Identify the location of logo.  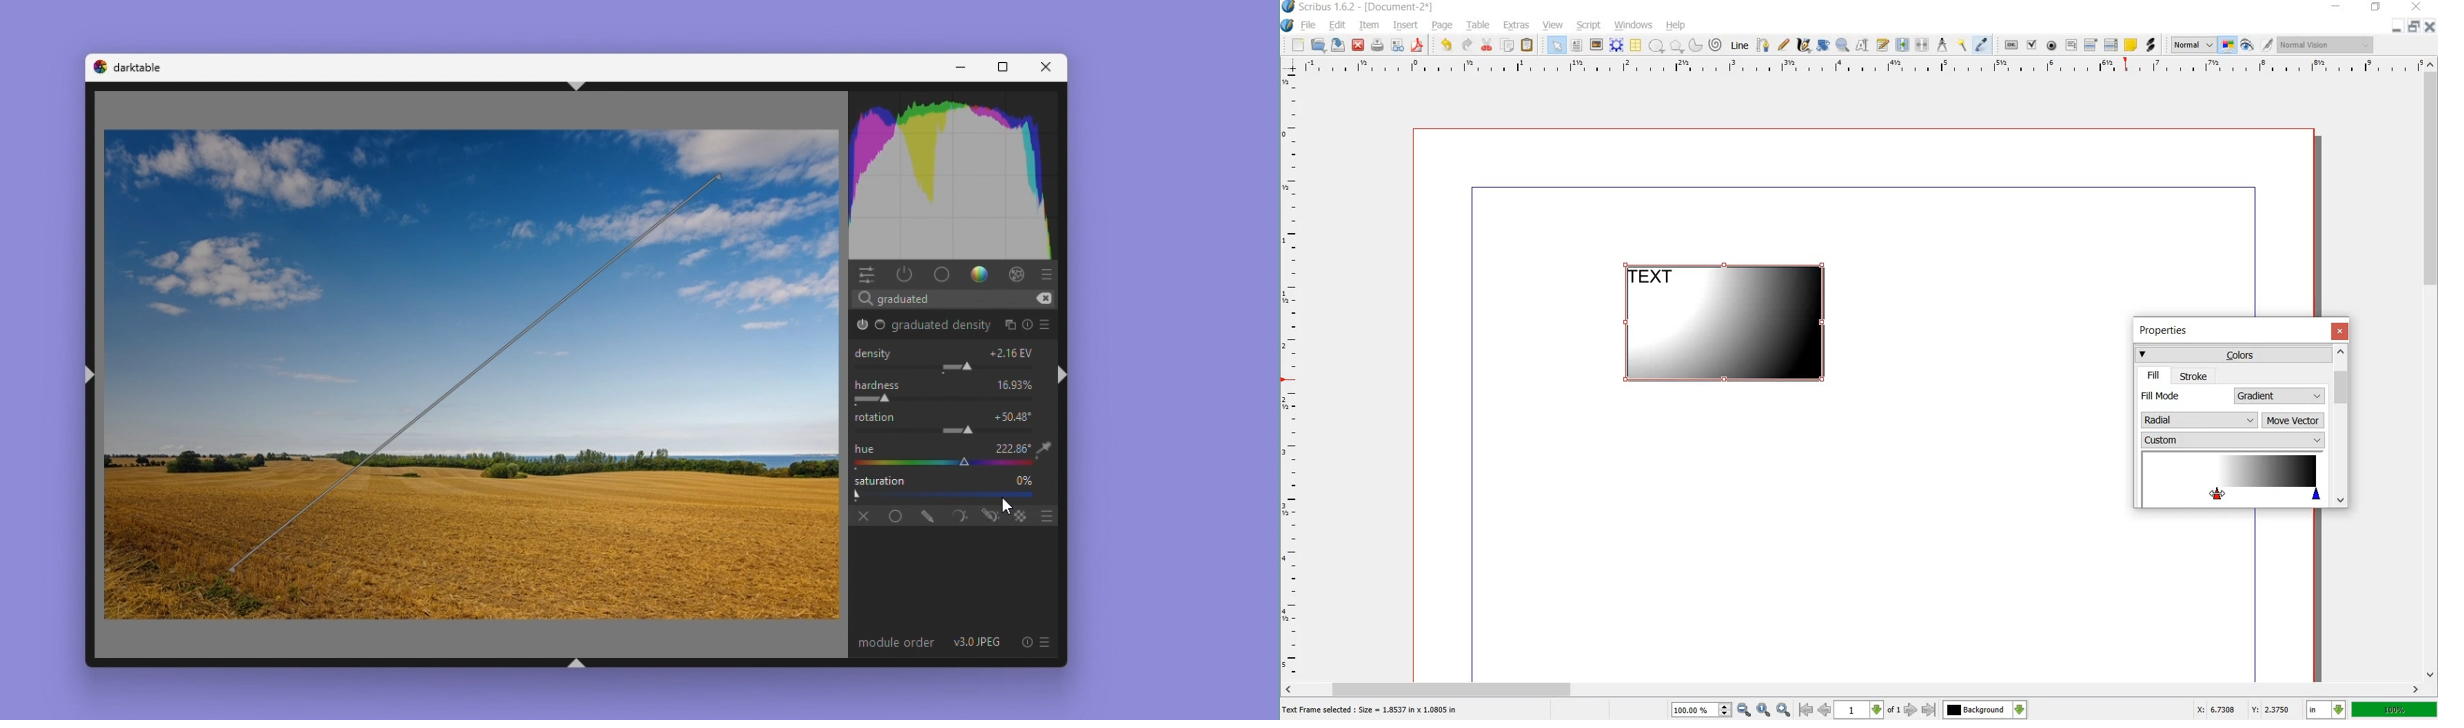
(1289, 8).